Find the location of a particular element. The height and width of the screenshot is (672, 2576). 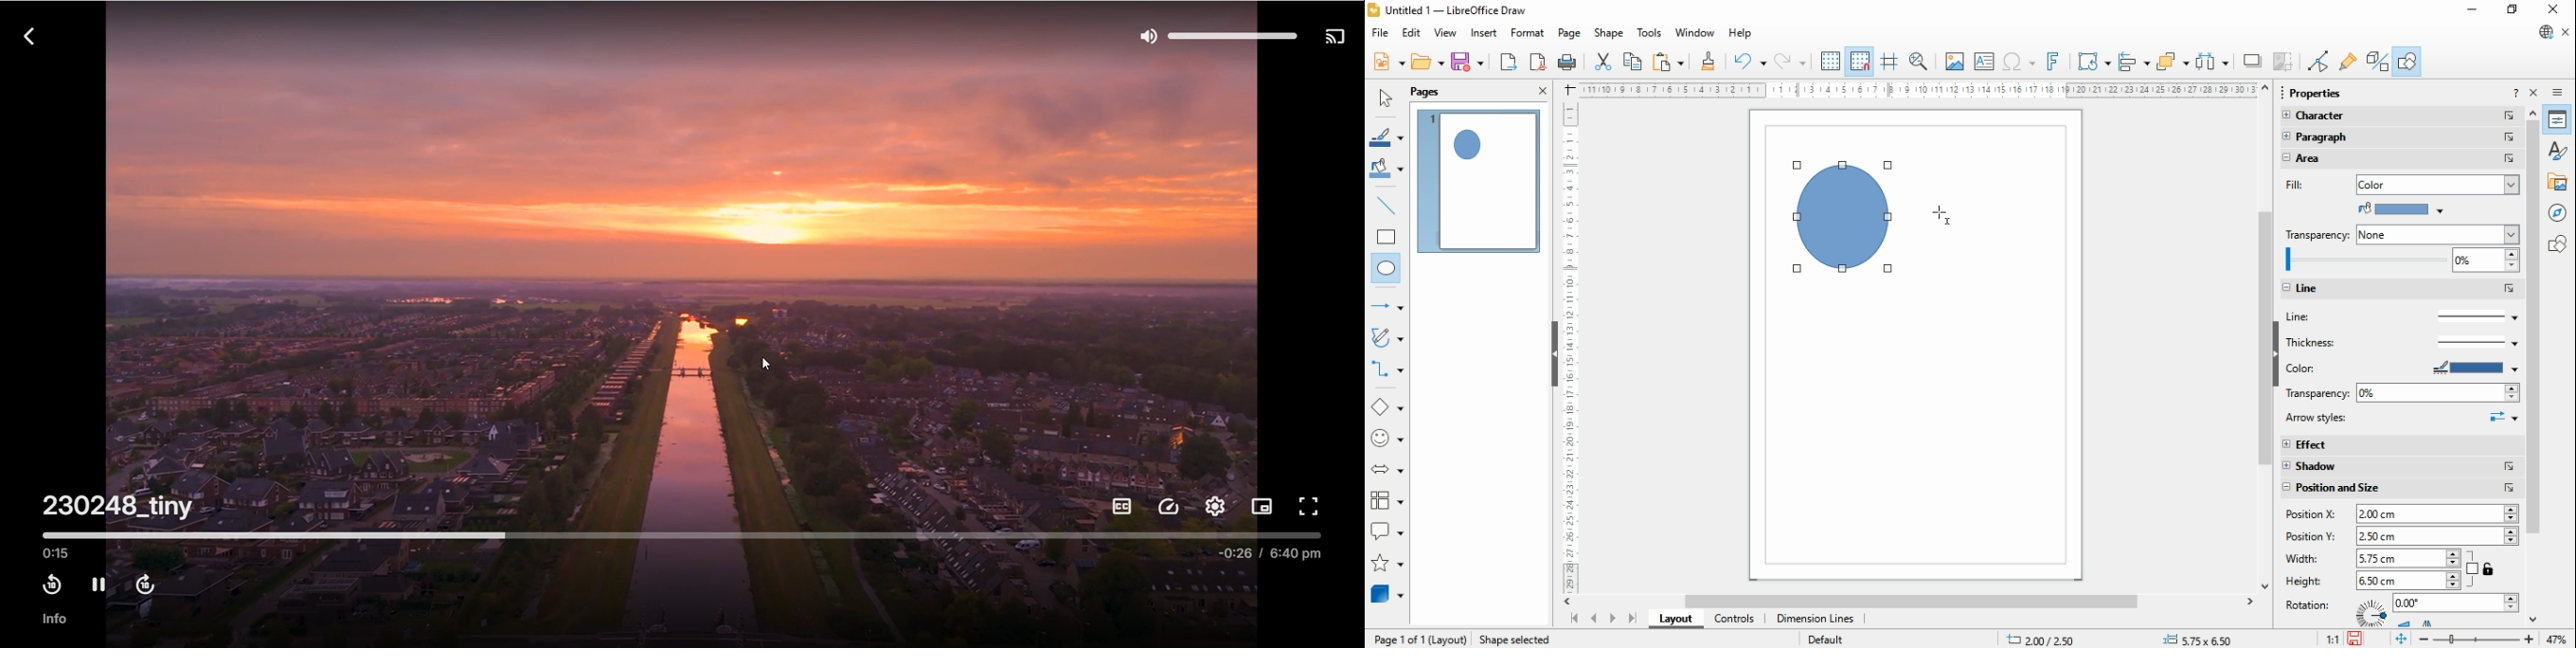

show draw functions is located at coordinates (2406, 61).